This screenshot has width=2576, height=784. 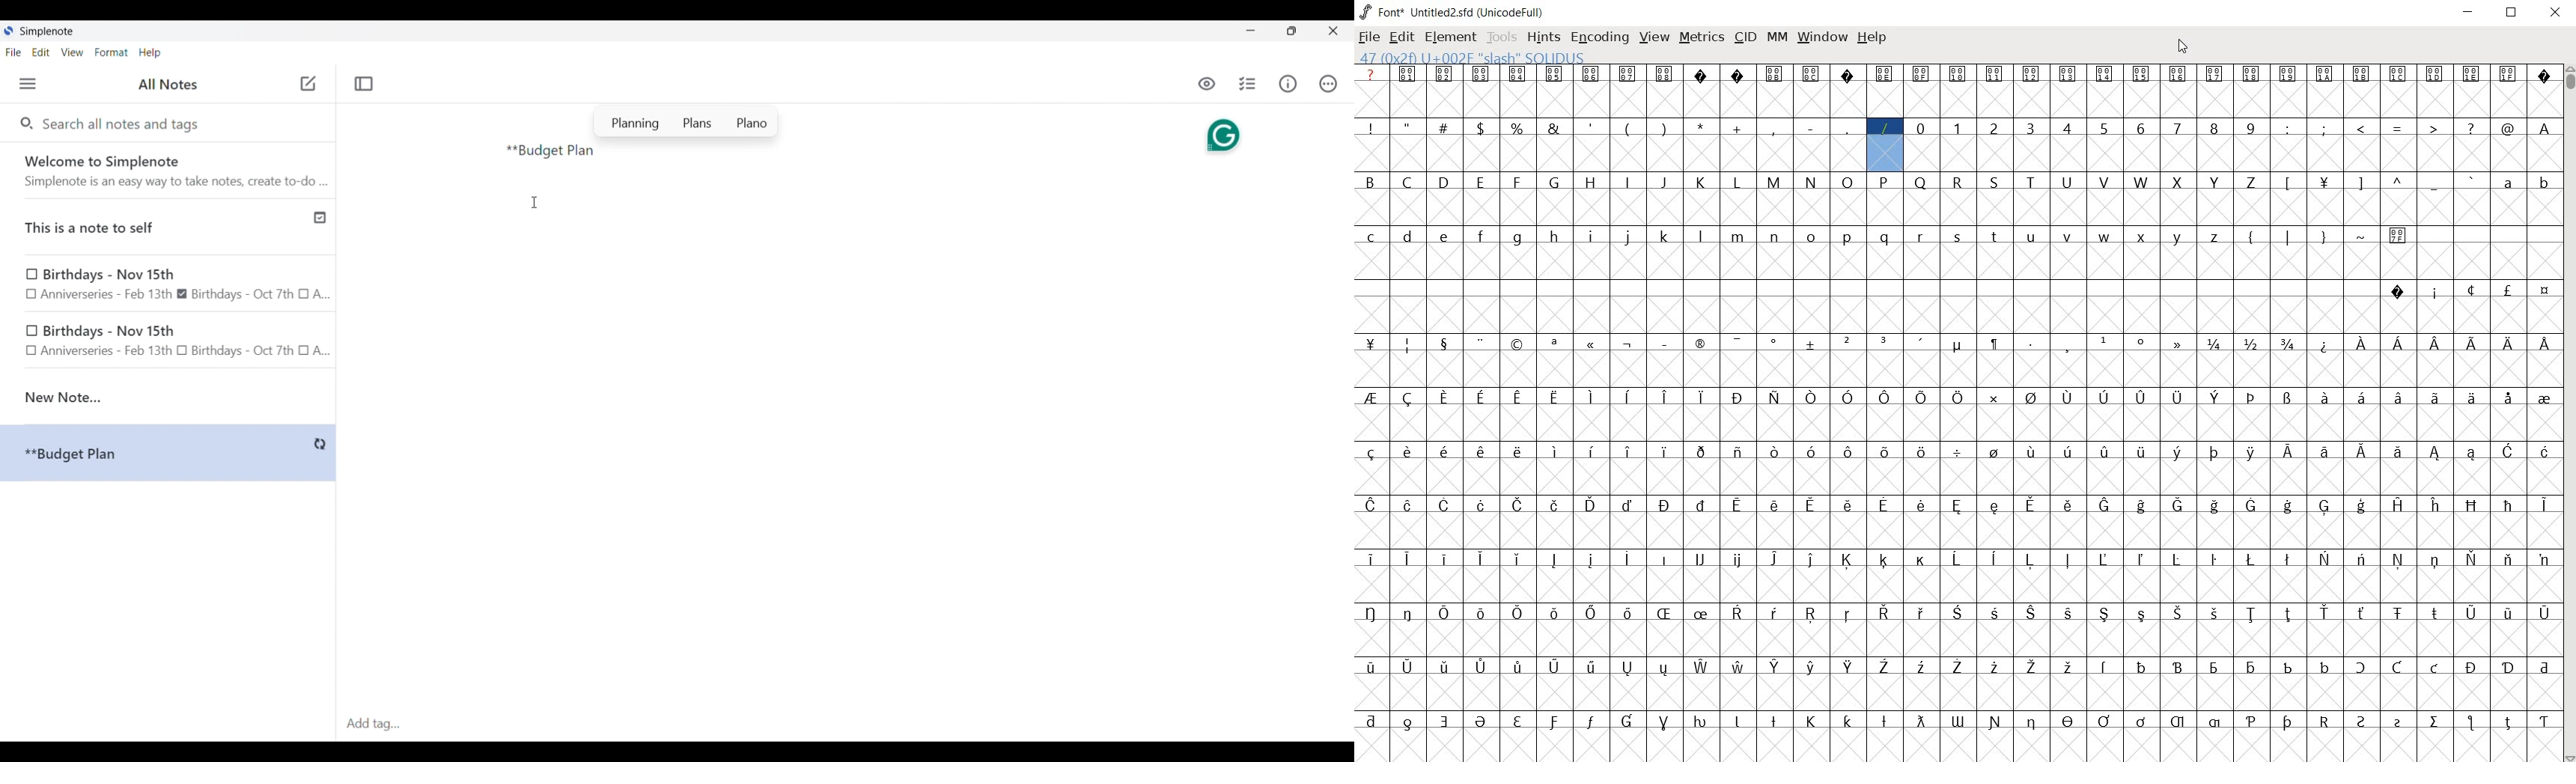 What do you see at coordinates (363, 84) in the screenshot?
I see `Toggle focus mode` at bounding box center [363, 84].